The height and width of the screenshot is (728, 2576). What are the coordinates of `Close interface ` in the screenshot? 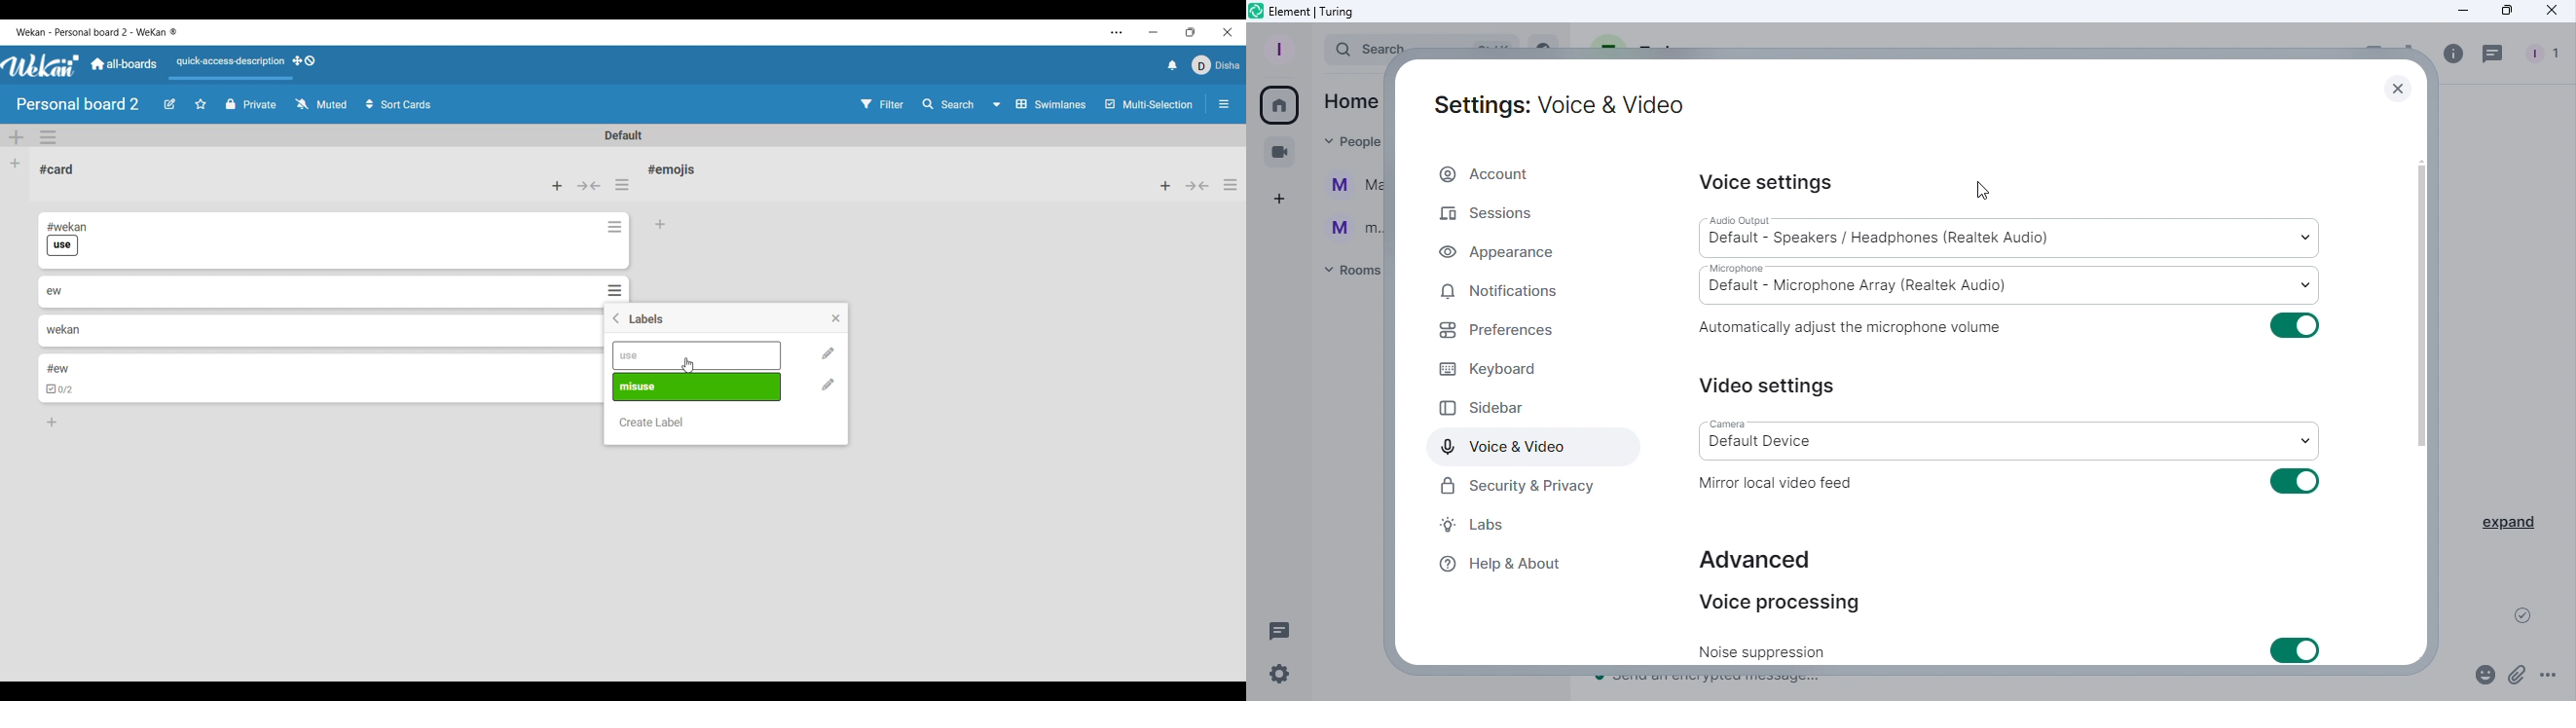 It's located at (1228, 32).